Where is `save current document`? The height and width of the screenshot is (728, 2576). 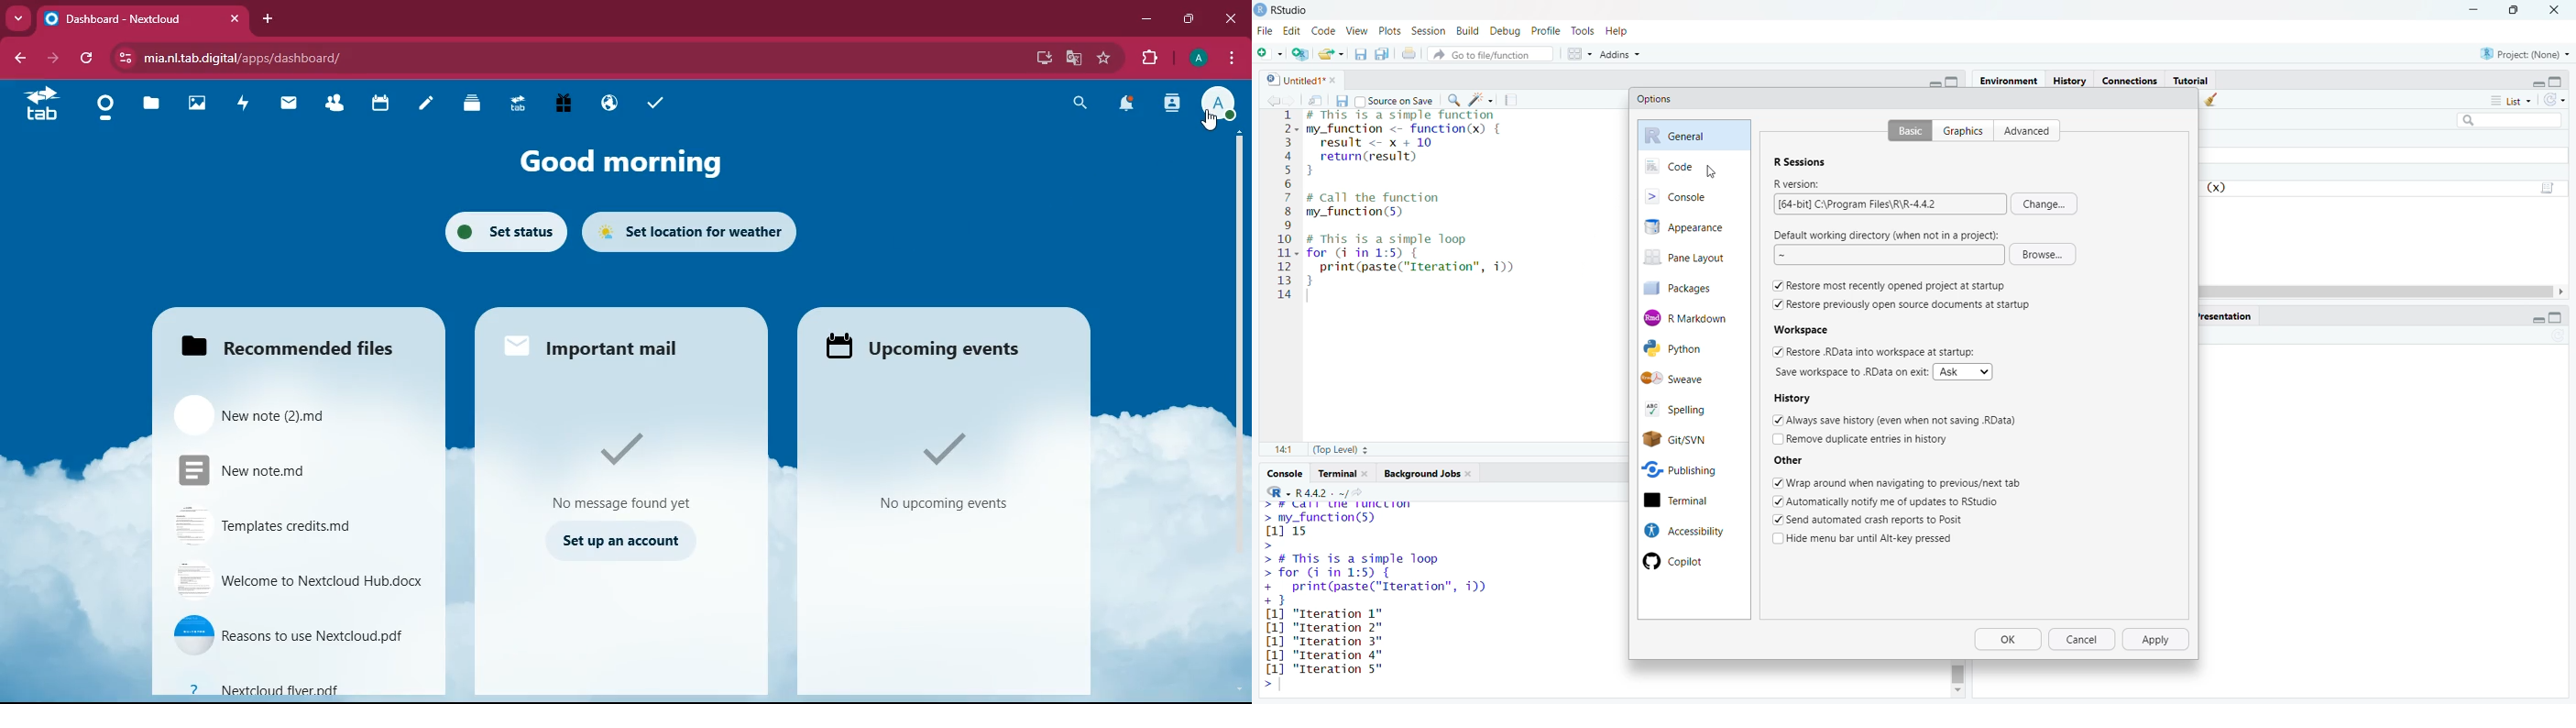 save current document is located at coordinates (1361, 53).